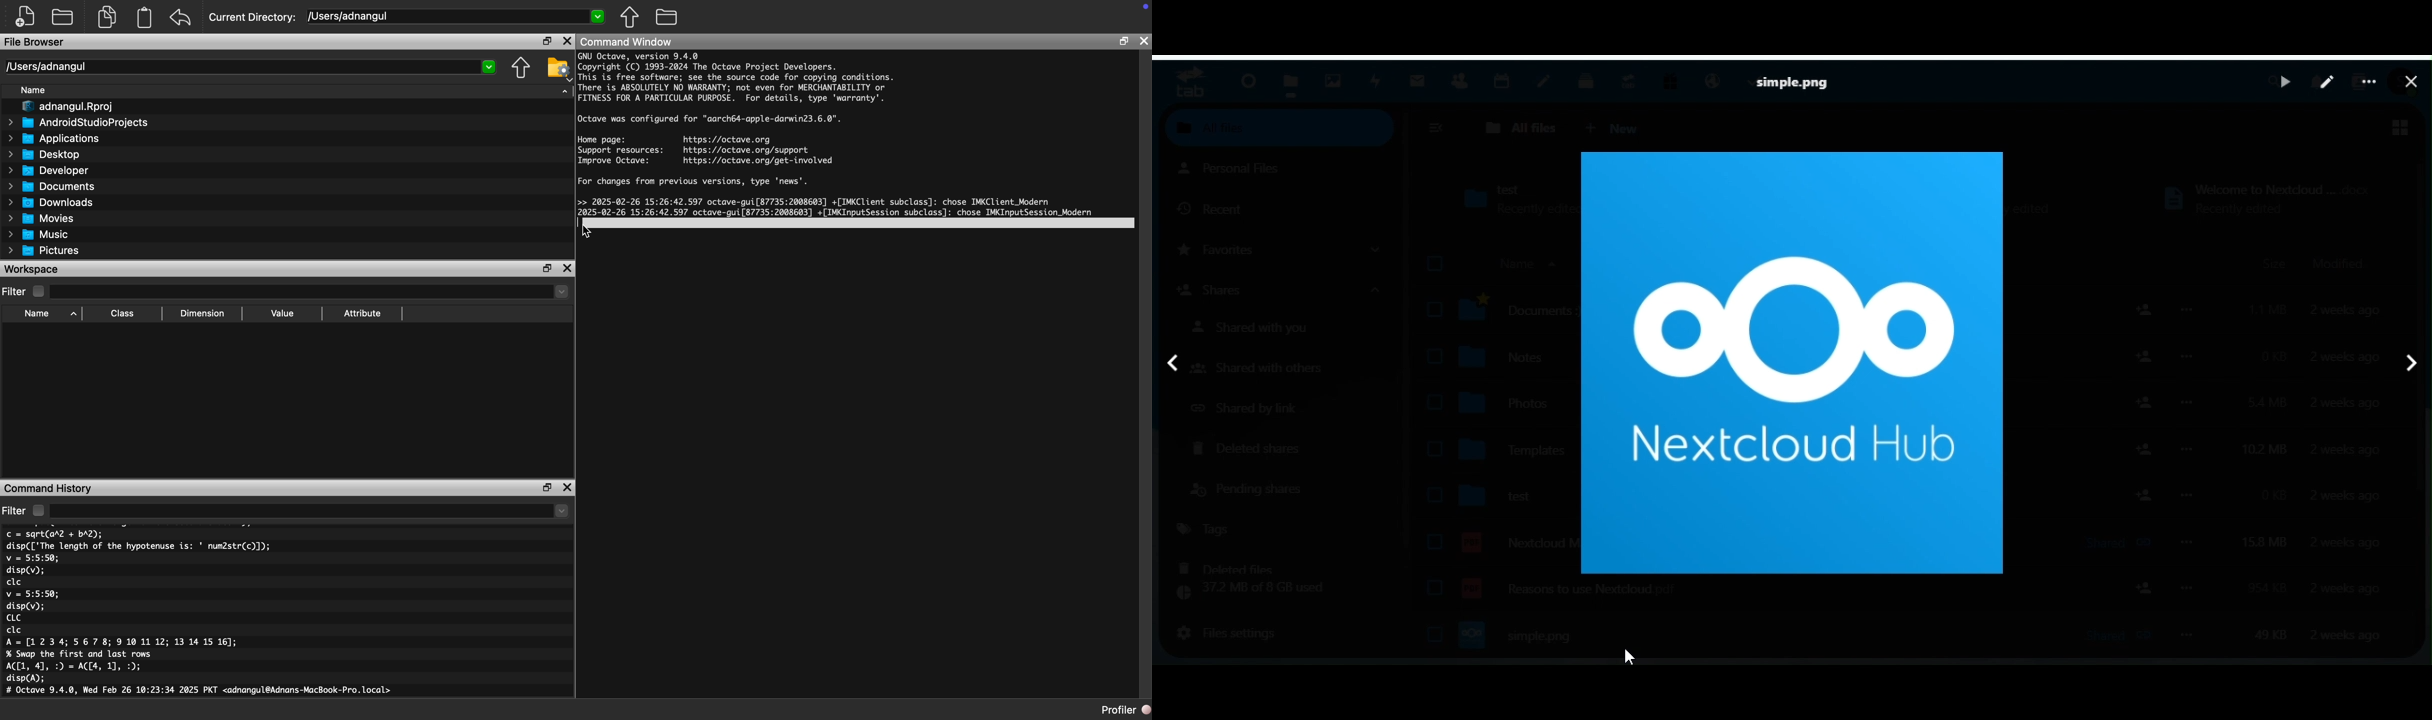 Image resolution: width=2436 pixels, height=728 pixels. Describe the element at coordinates (36, 42) in the screenshot. I see `File Browser` at that location.